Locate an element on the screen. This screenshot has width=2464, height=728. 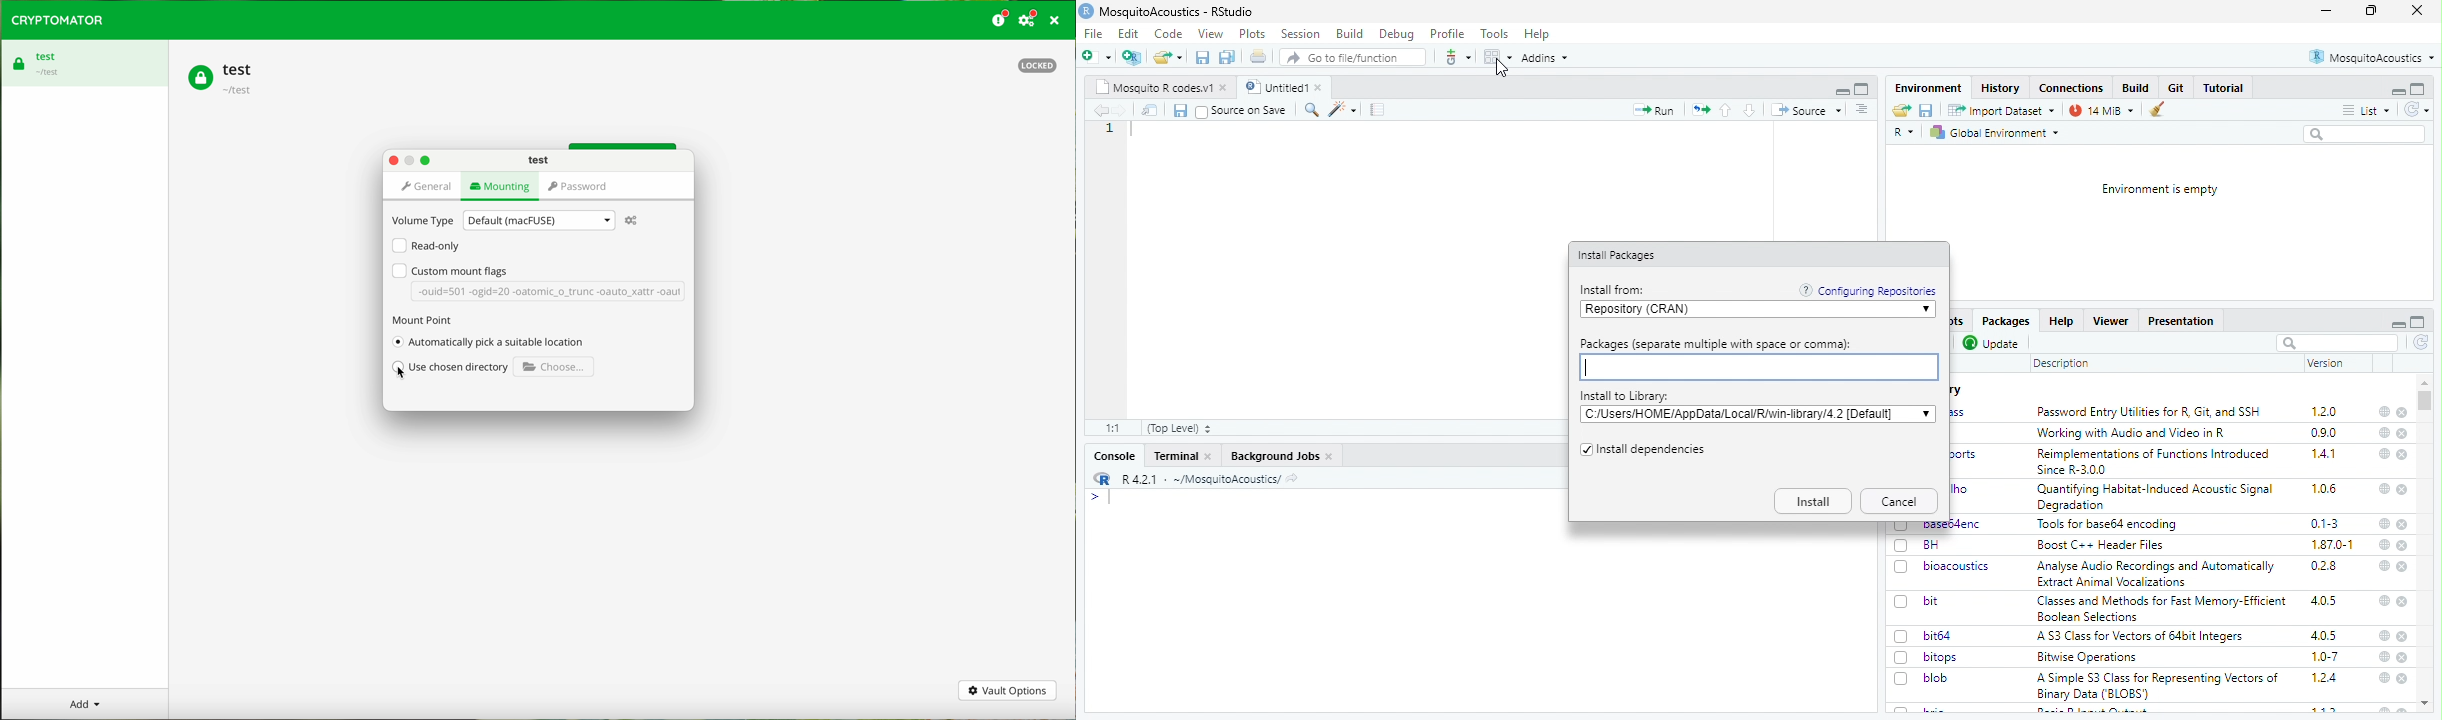
R is located at coordinates (1904, 133).